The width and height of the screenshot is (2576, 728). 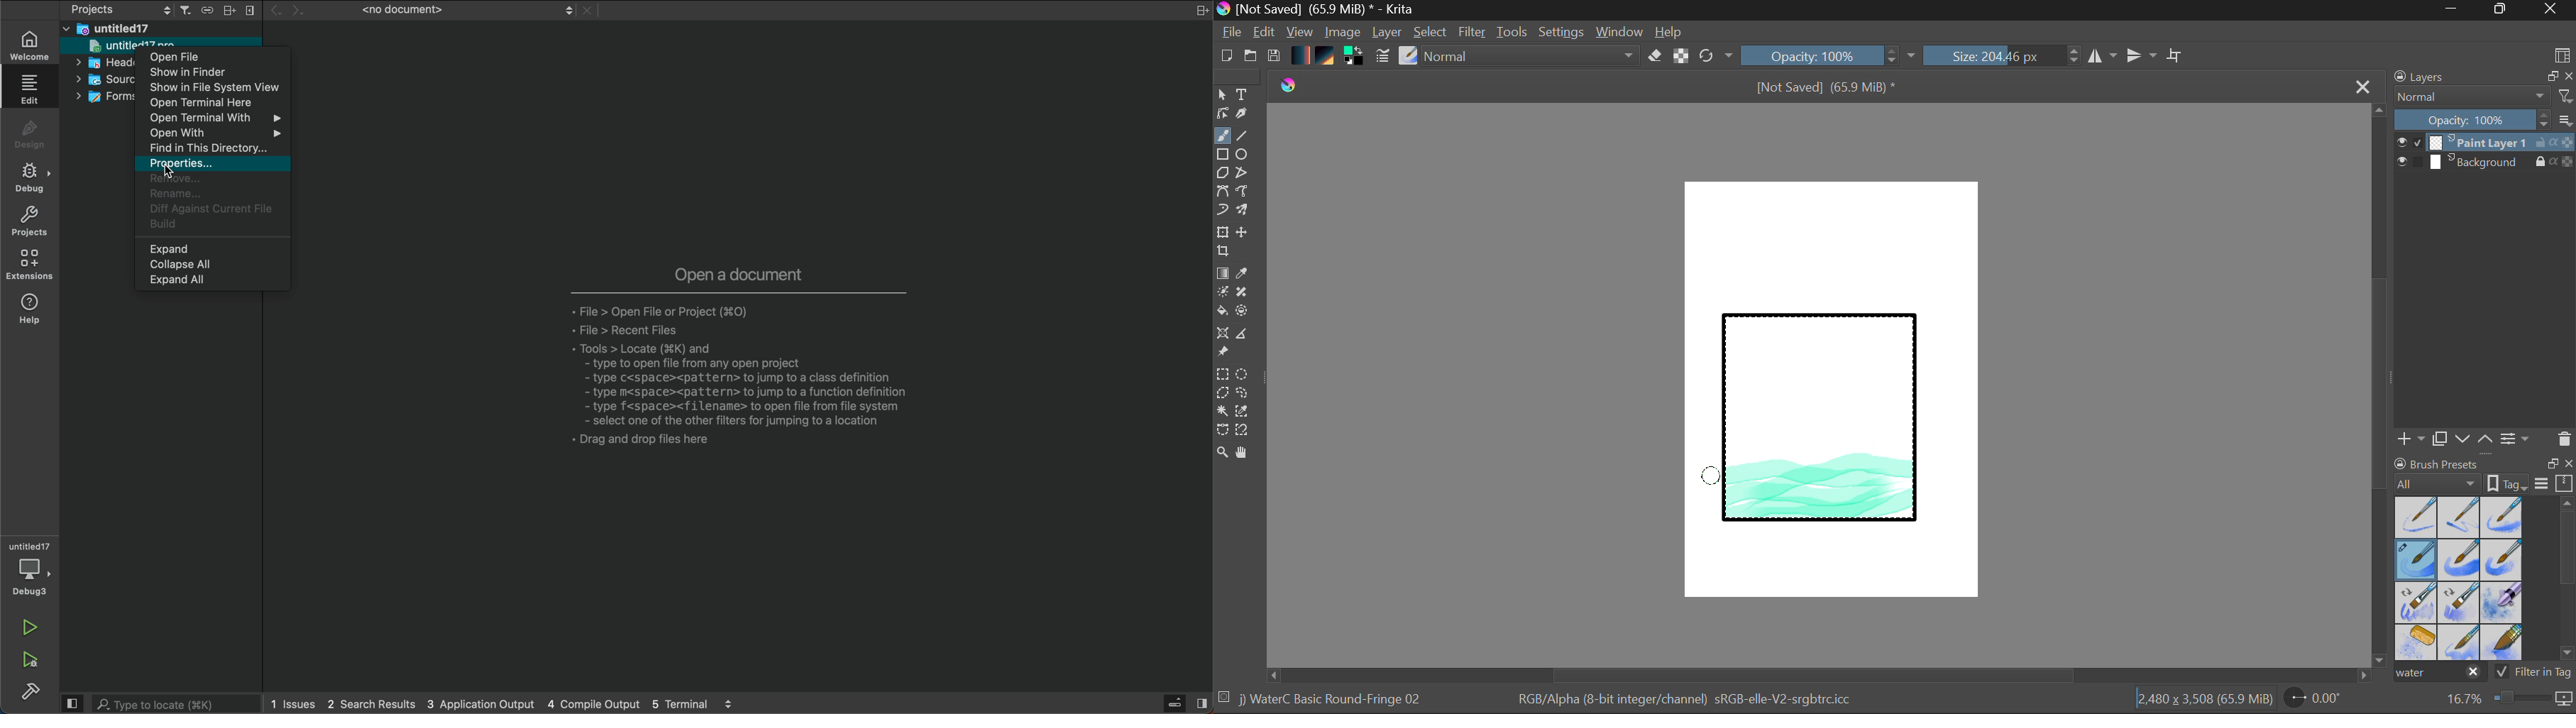 I want to click on Water C - Spread, so click(x=2460, y=642).